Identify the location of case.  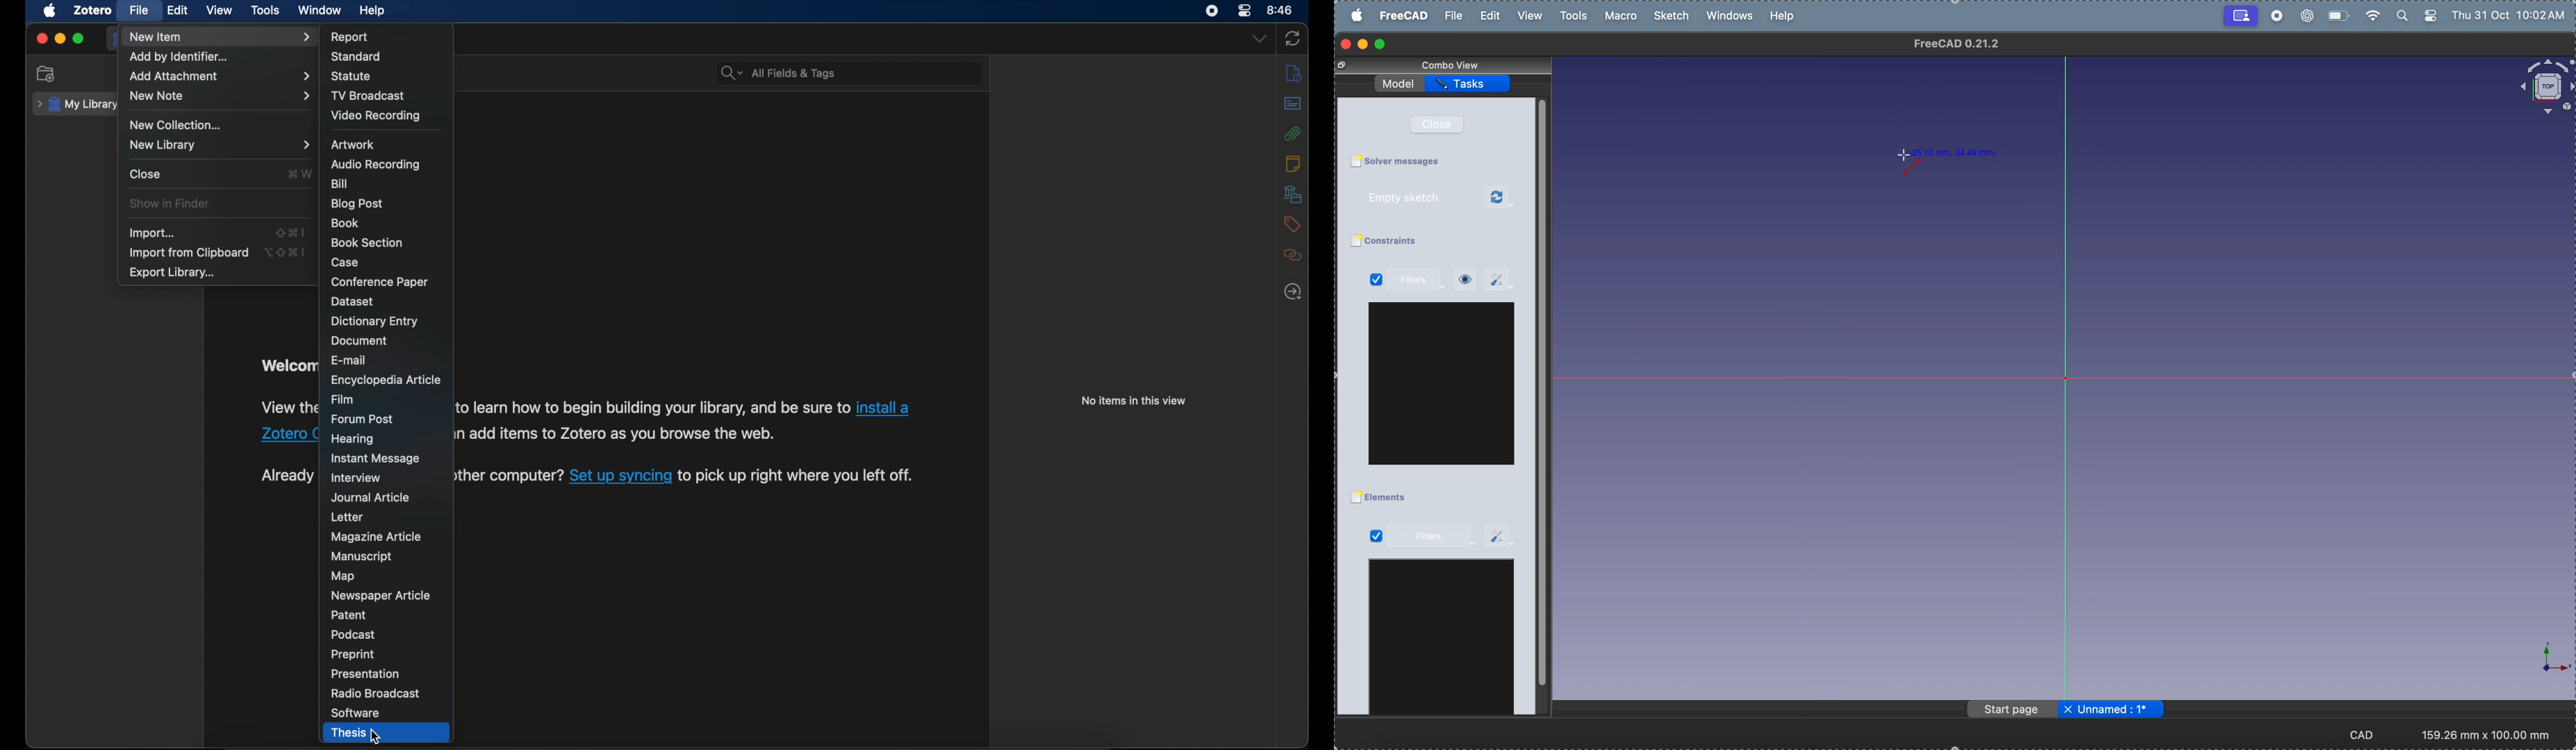
(345, 262).